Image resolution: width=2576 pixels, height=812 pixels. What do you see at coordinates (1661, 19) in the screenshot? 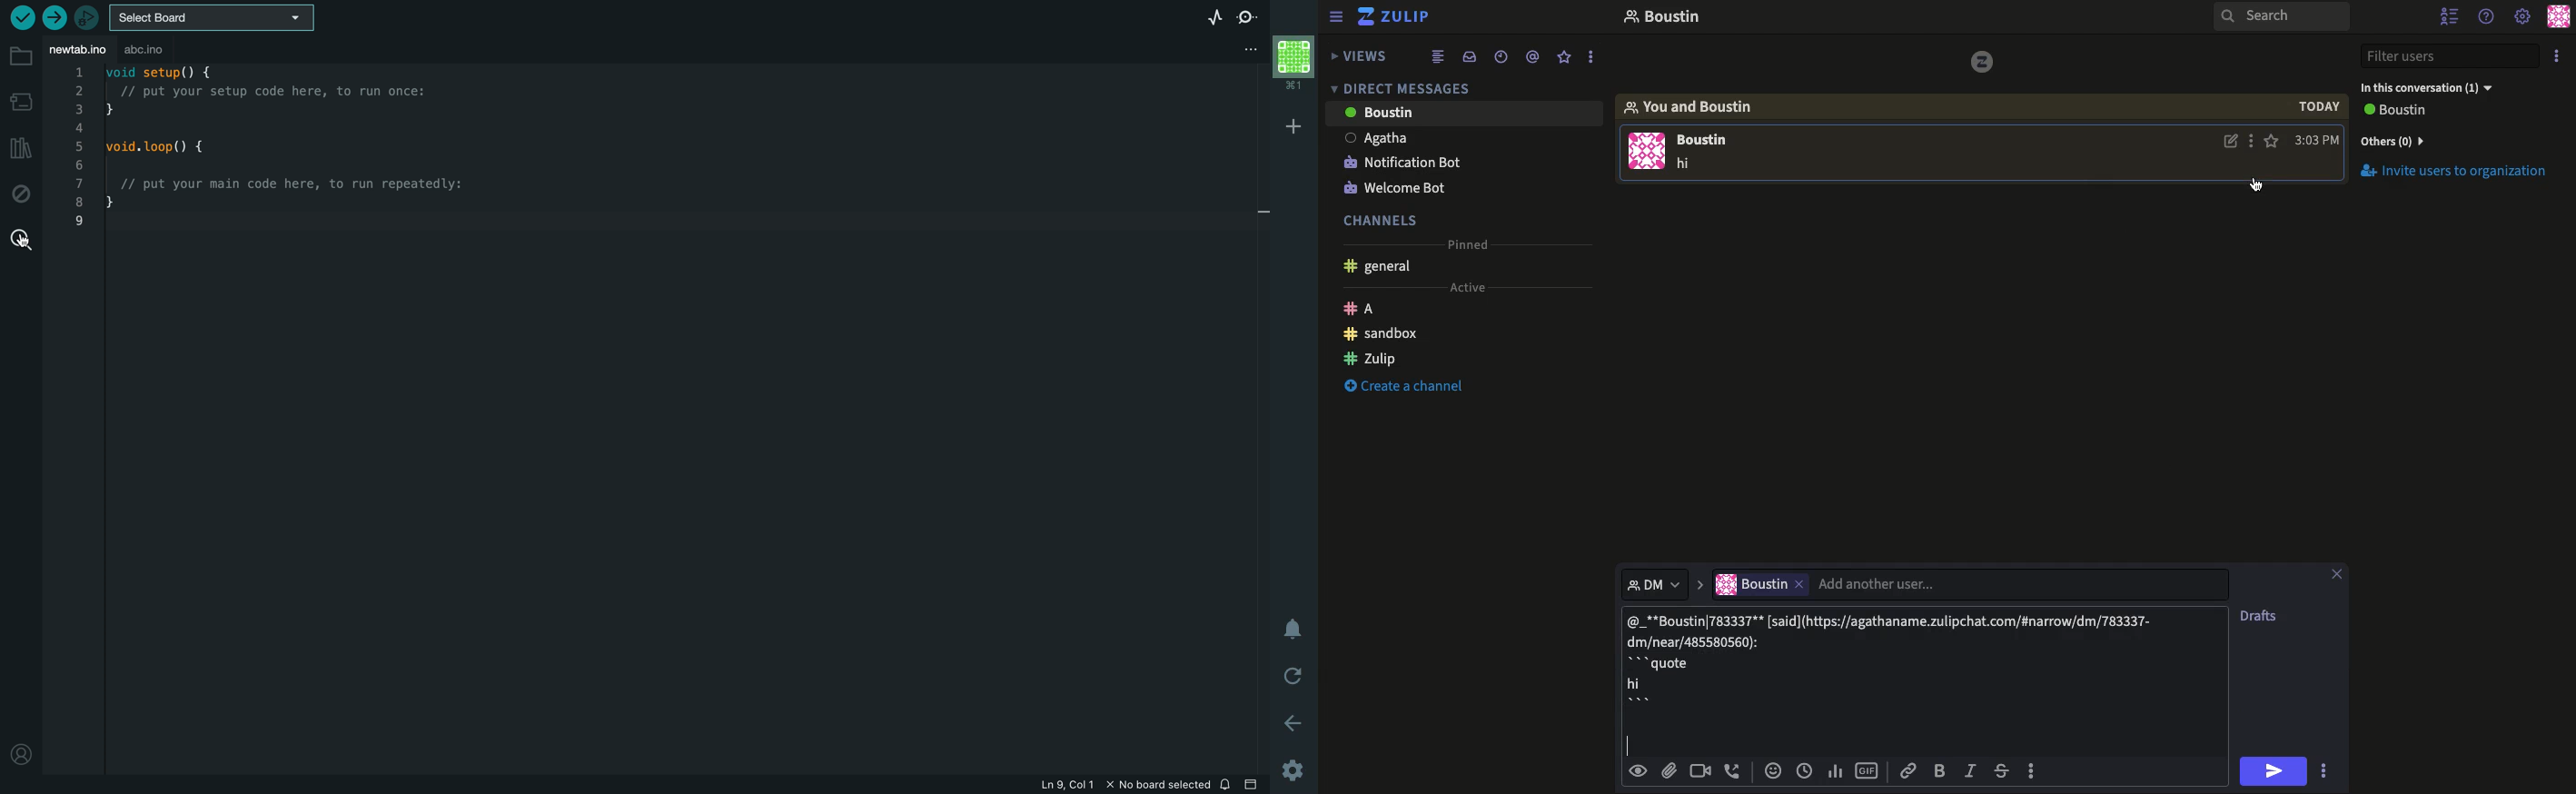
I see `Thread name` at bounding box center [1661, 19].